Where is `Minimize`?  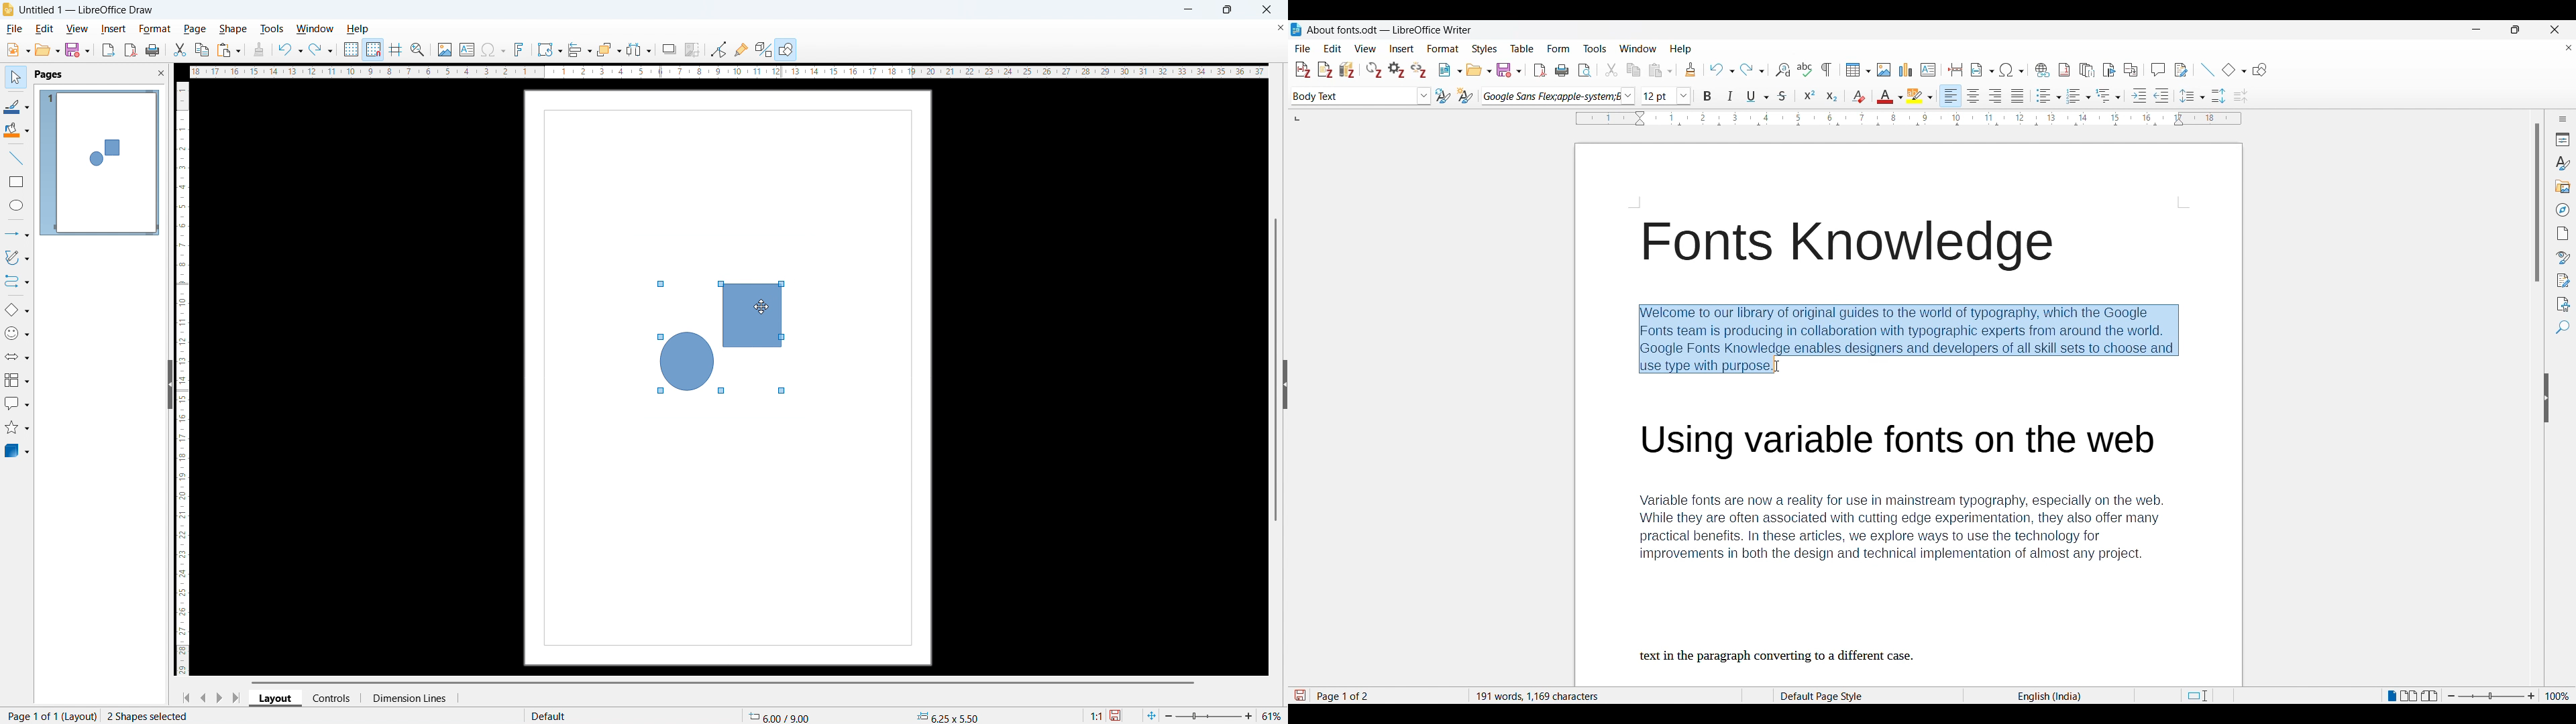 Minimize is located at coordinates (2477, 29).